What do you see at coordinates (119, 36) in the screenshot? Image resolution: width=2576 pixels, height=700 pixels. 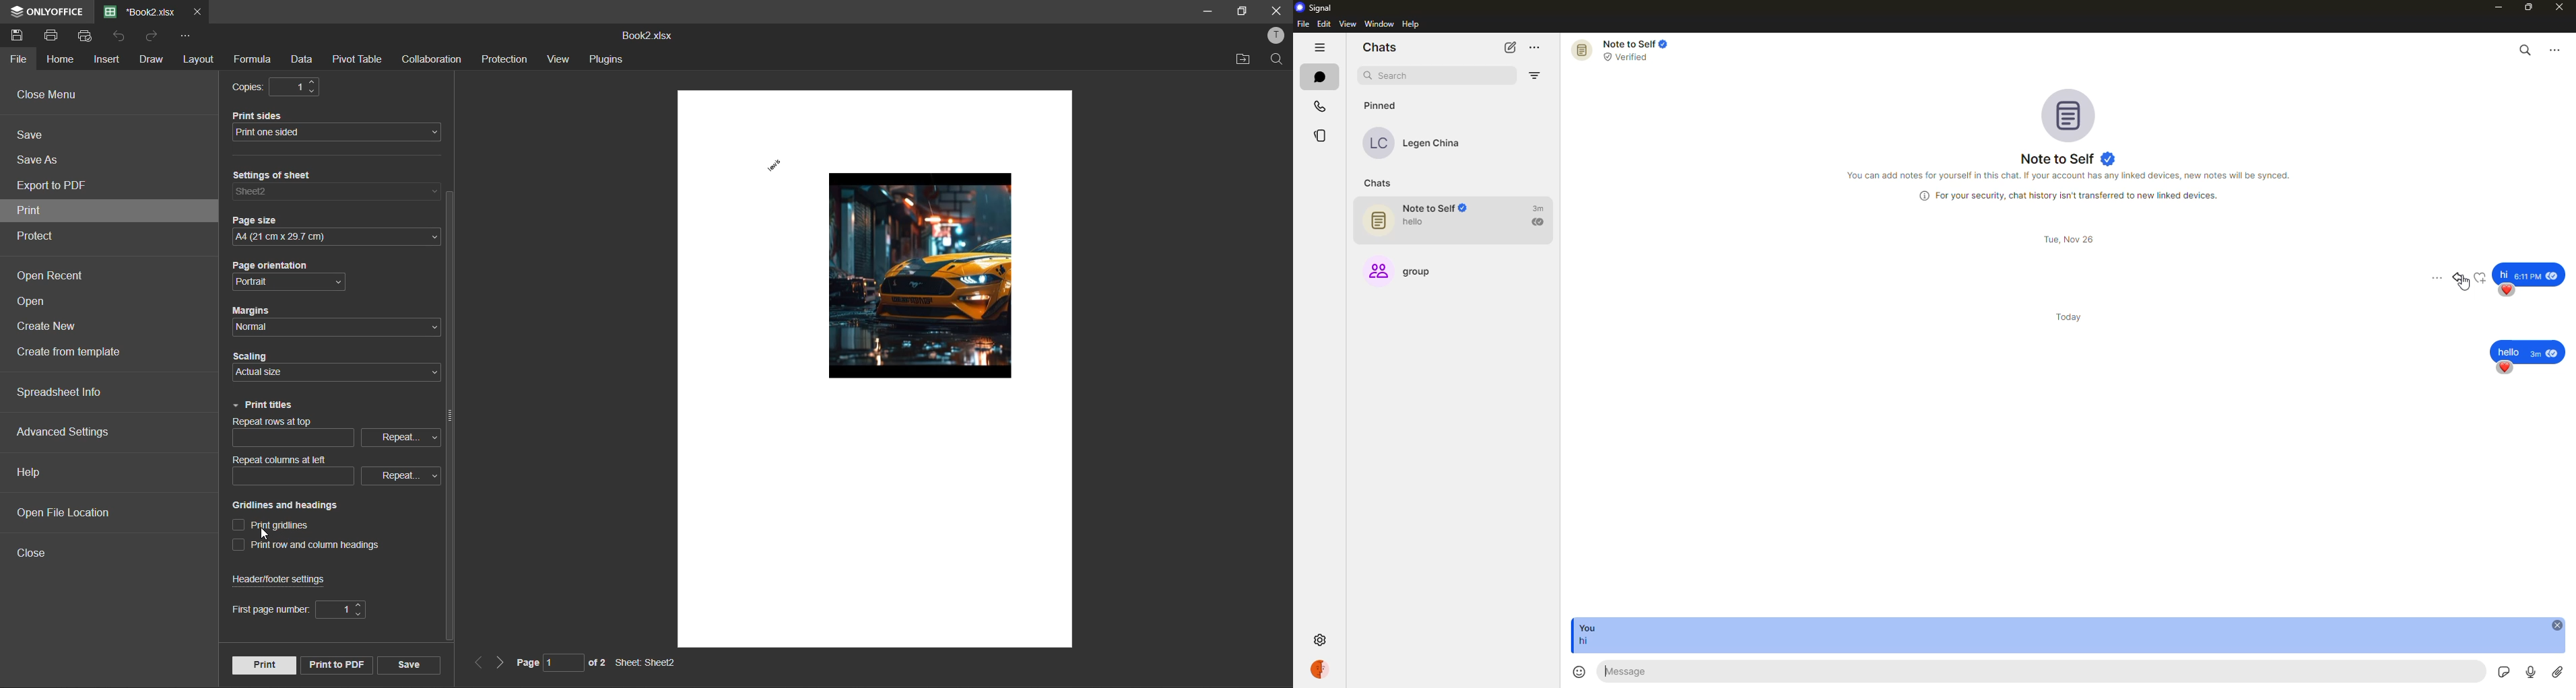 I see `undo` at bounding box center [119, 36].